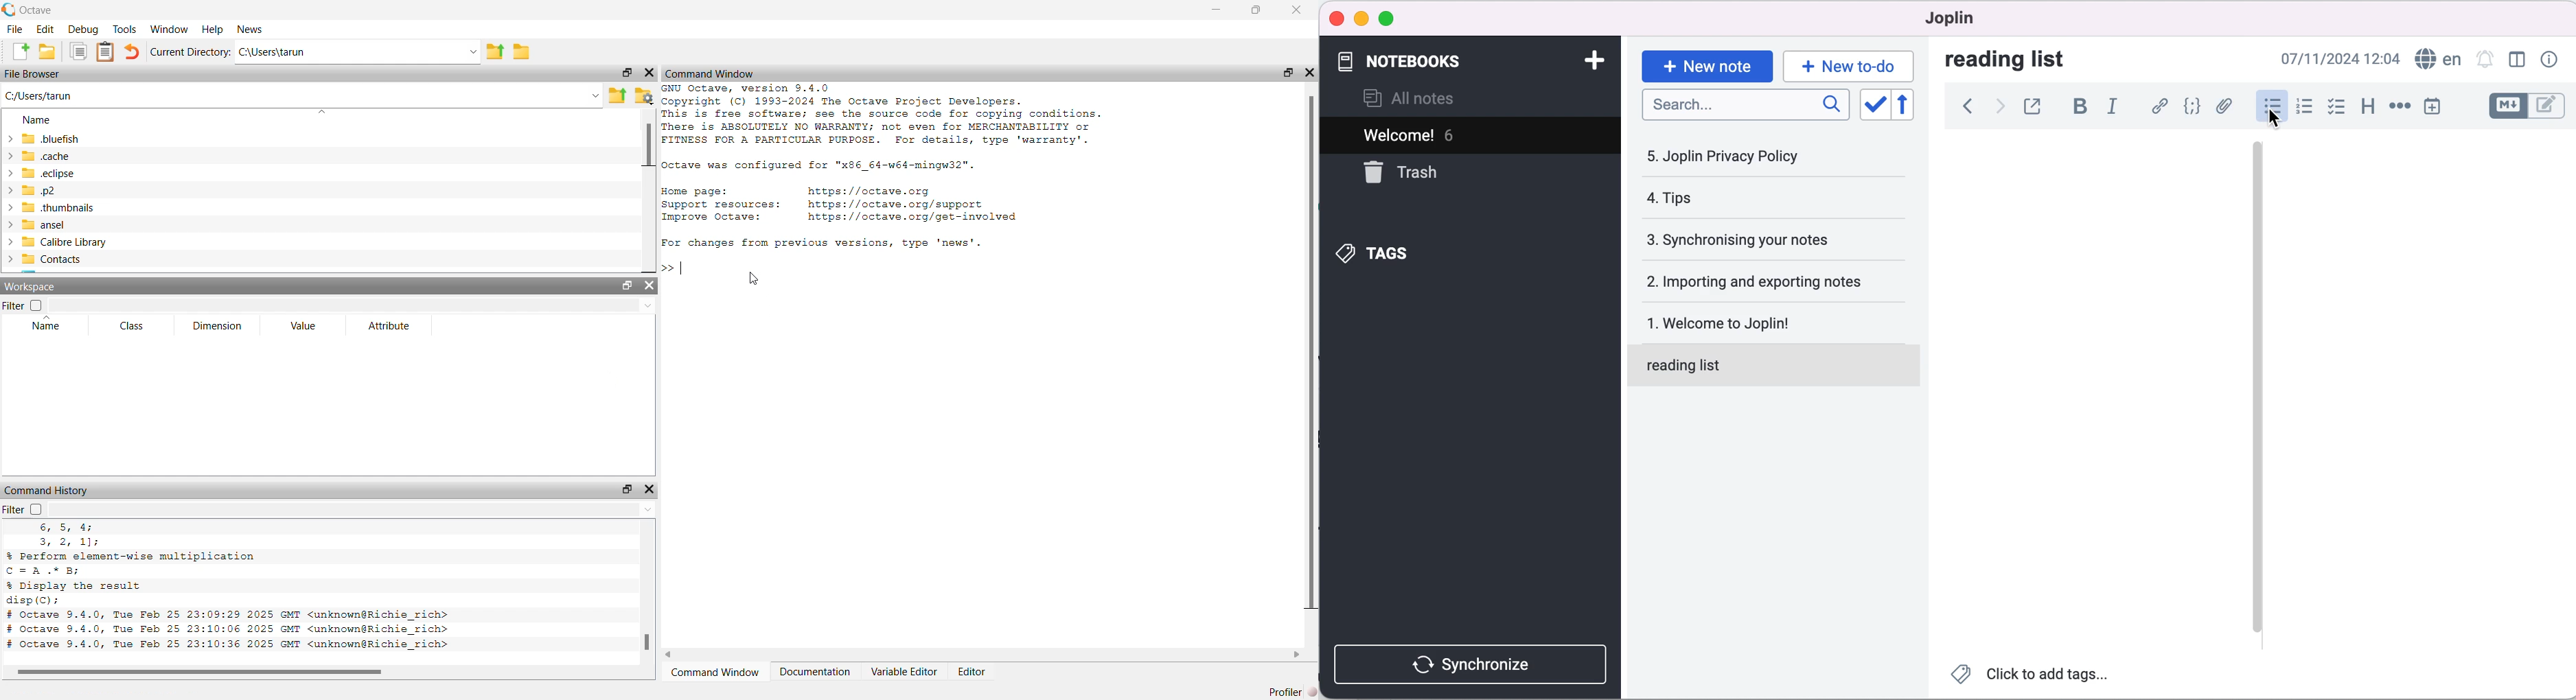 The height and width of the screenshot is (700, 2576). Describe the element at coordinates (229, 616) in the screenshot. I see `# Octave 9.4.0, Tue Feb 25 23:09:29 2025 GMT <unknown@Richie rich>` at that location.